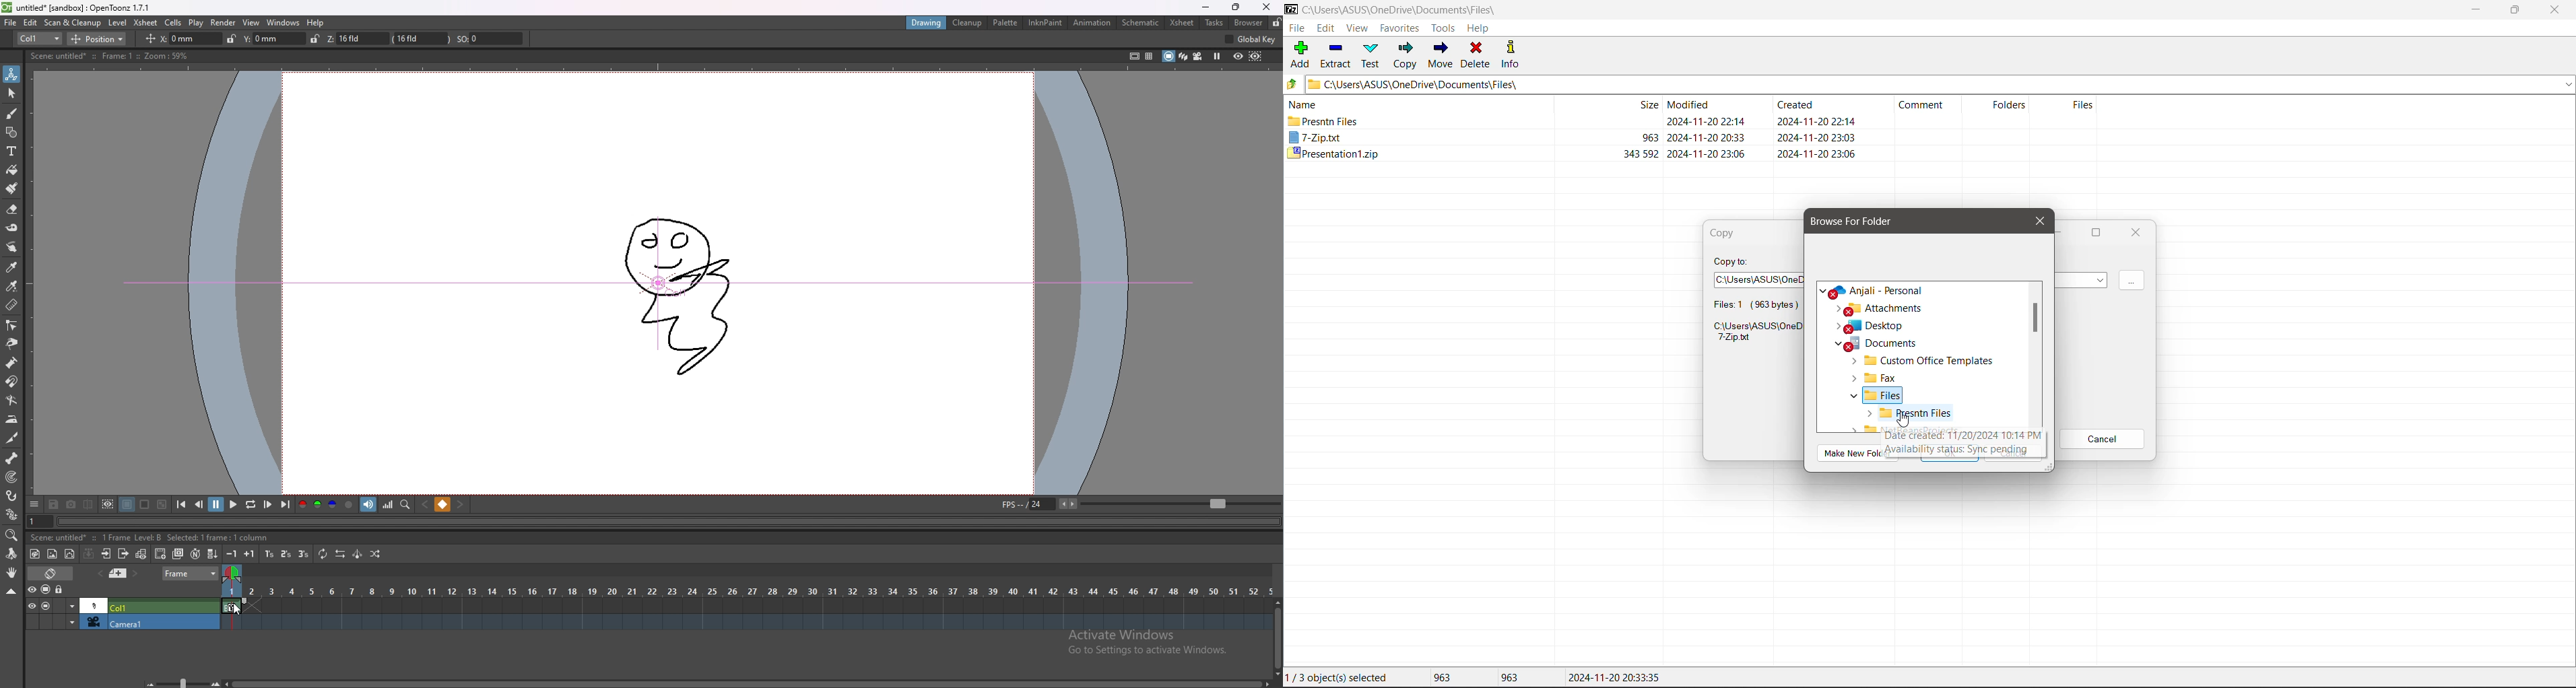 The image size is (2576, 700). Describe the element at coordinates (179, 680) in the screenshot. I see `Zoom` at that location.